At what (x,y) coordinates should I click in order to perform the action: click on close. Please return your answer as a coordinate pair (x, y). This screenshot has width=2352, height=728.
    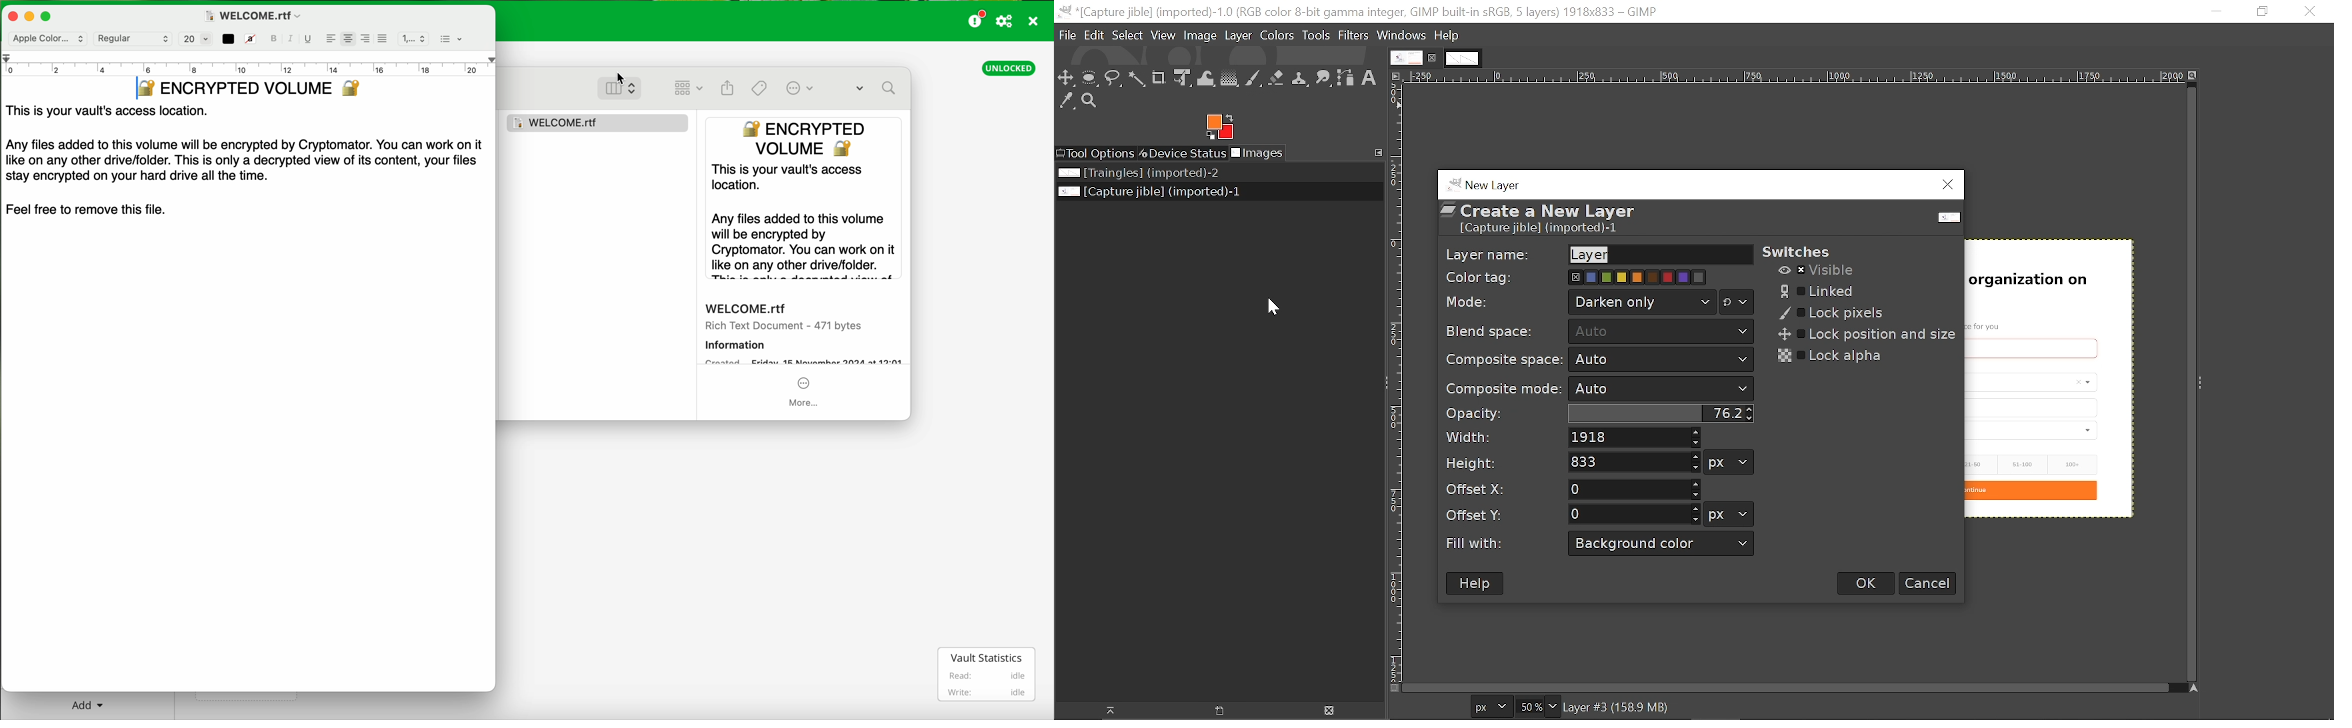
    Looking at the image, I should click on (1035, 23).